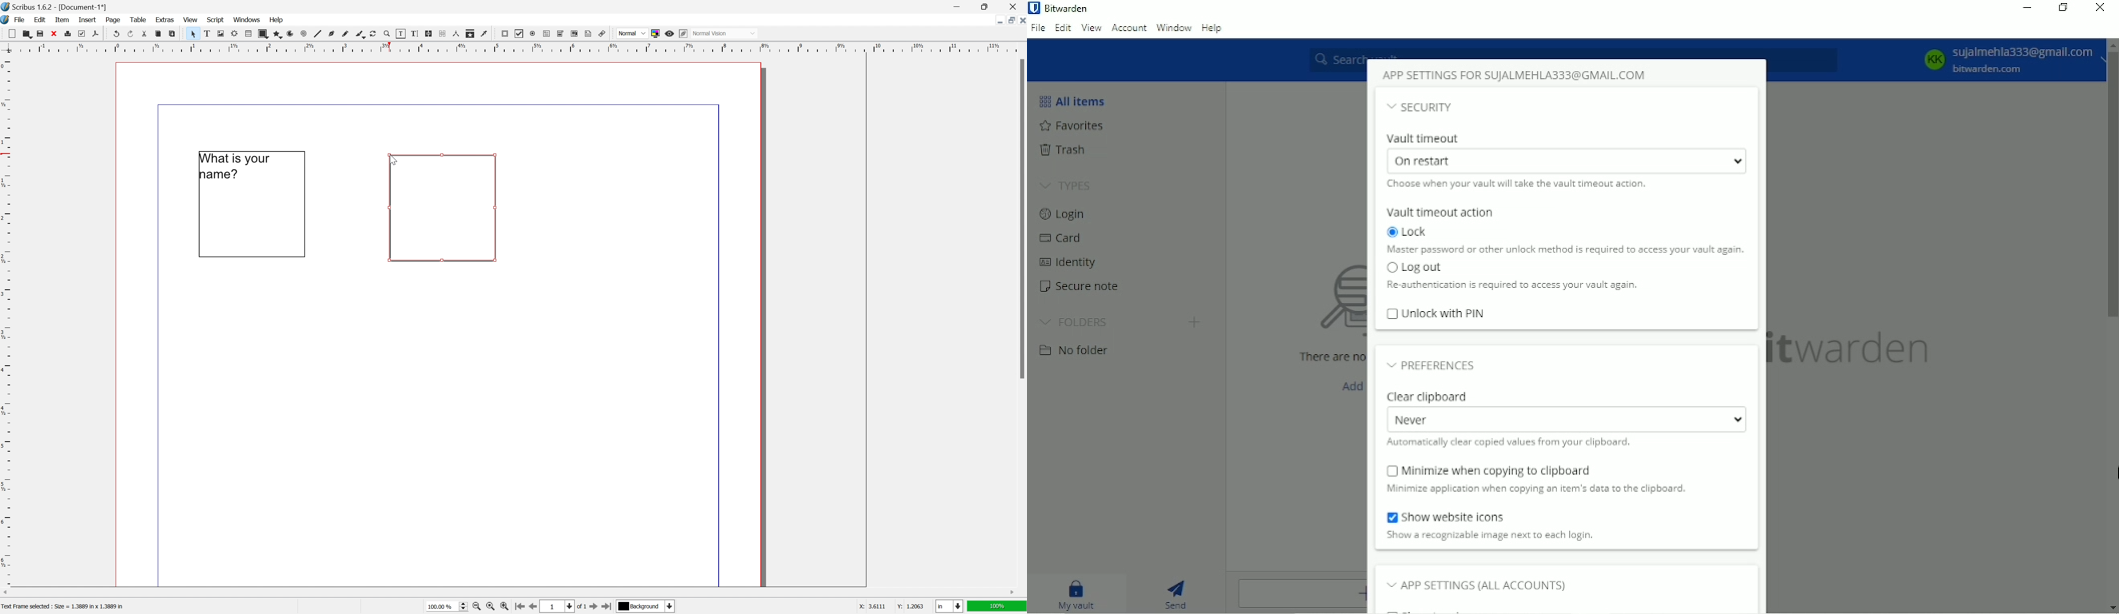 The height and width of the screenshot is (616, 2128). What do you see at coordinates (414, 33) in the screenshot?
I see `edit text with story editor` at bounding box center [414, 33].